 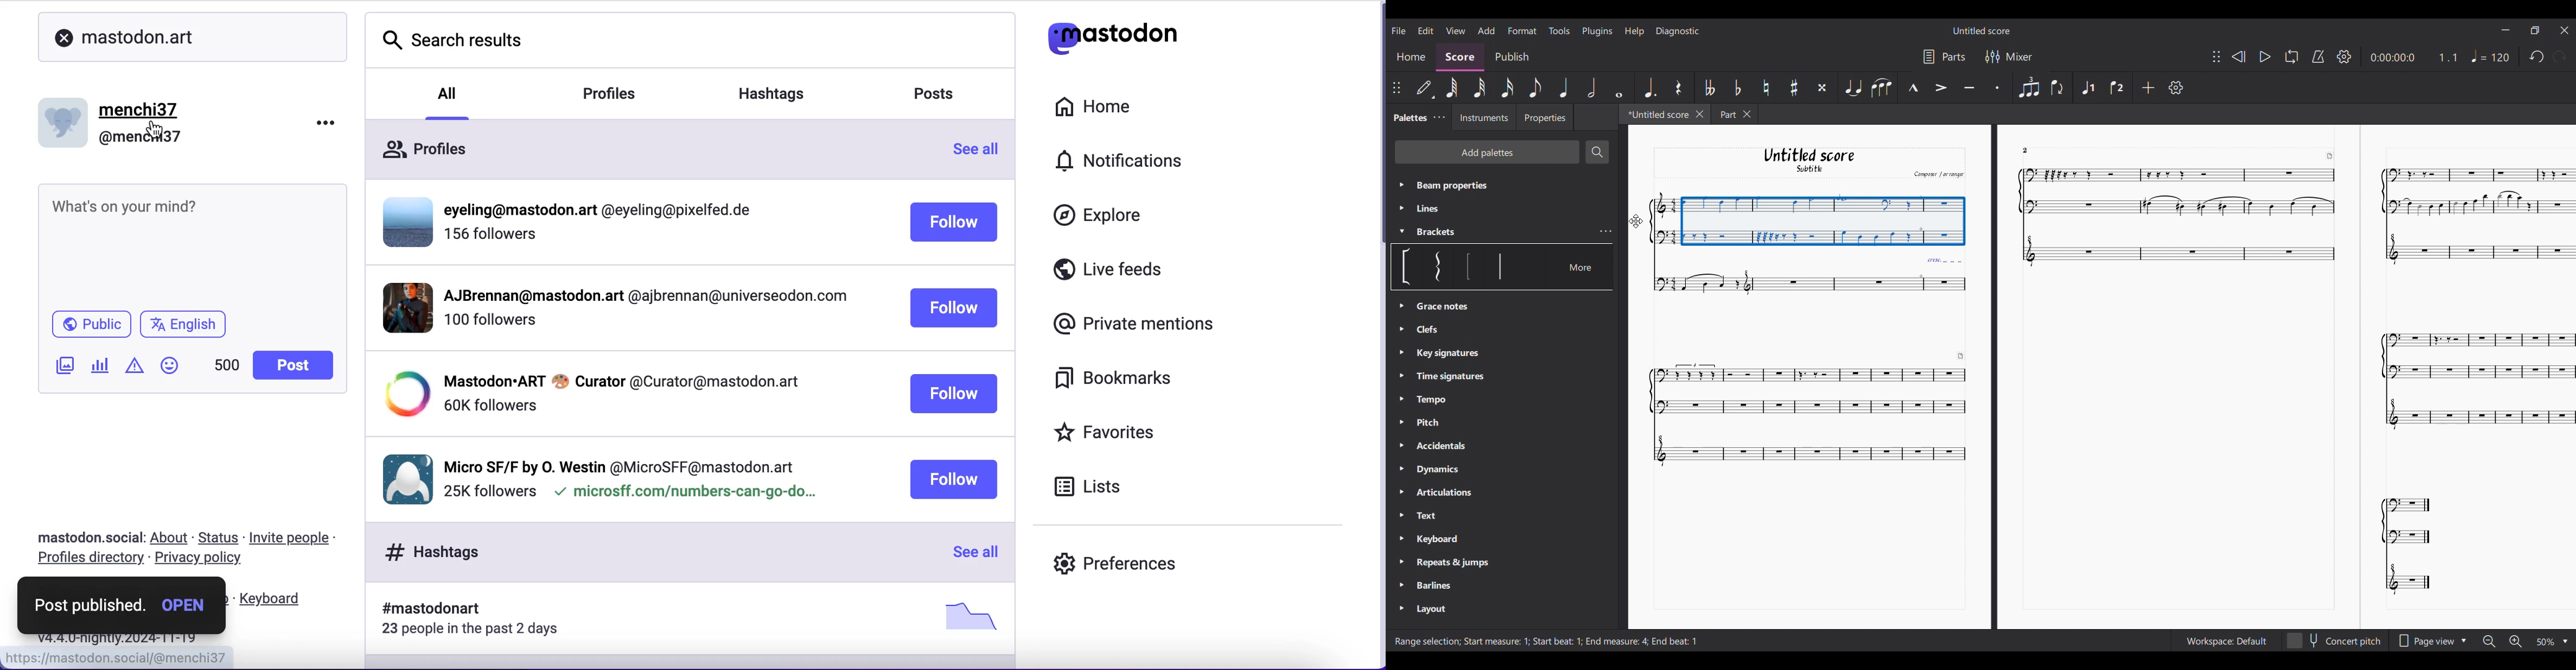 What do you see at coordinates (85, 535) in the screenshot?
I see `mastodon.social` at bounding box center [85, 535].